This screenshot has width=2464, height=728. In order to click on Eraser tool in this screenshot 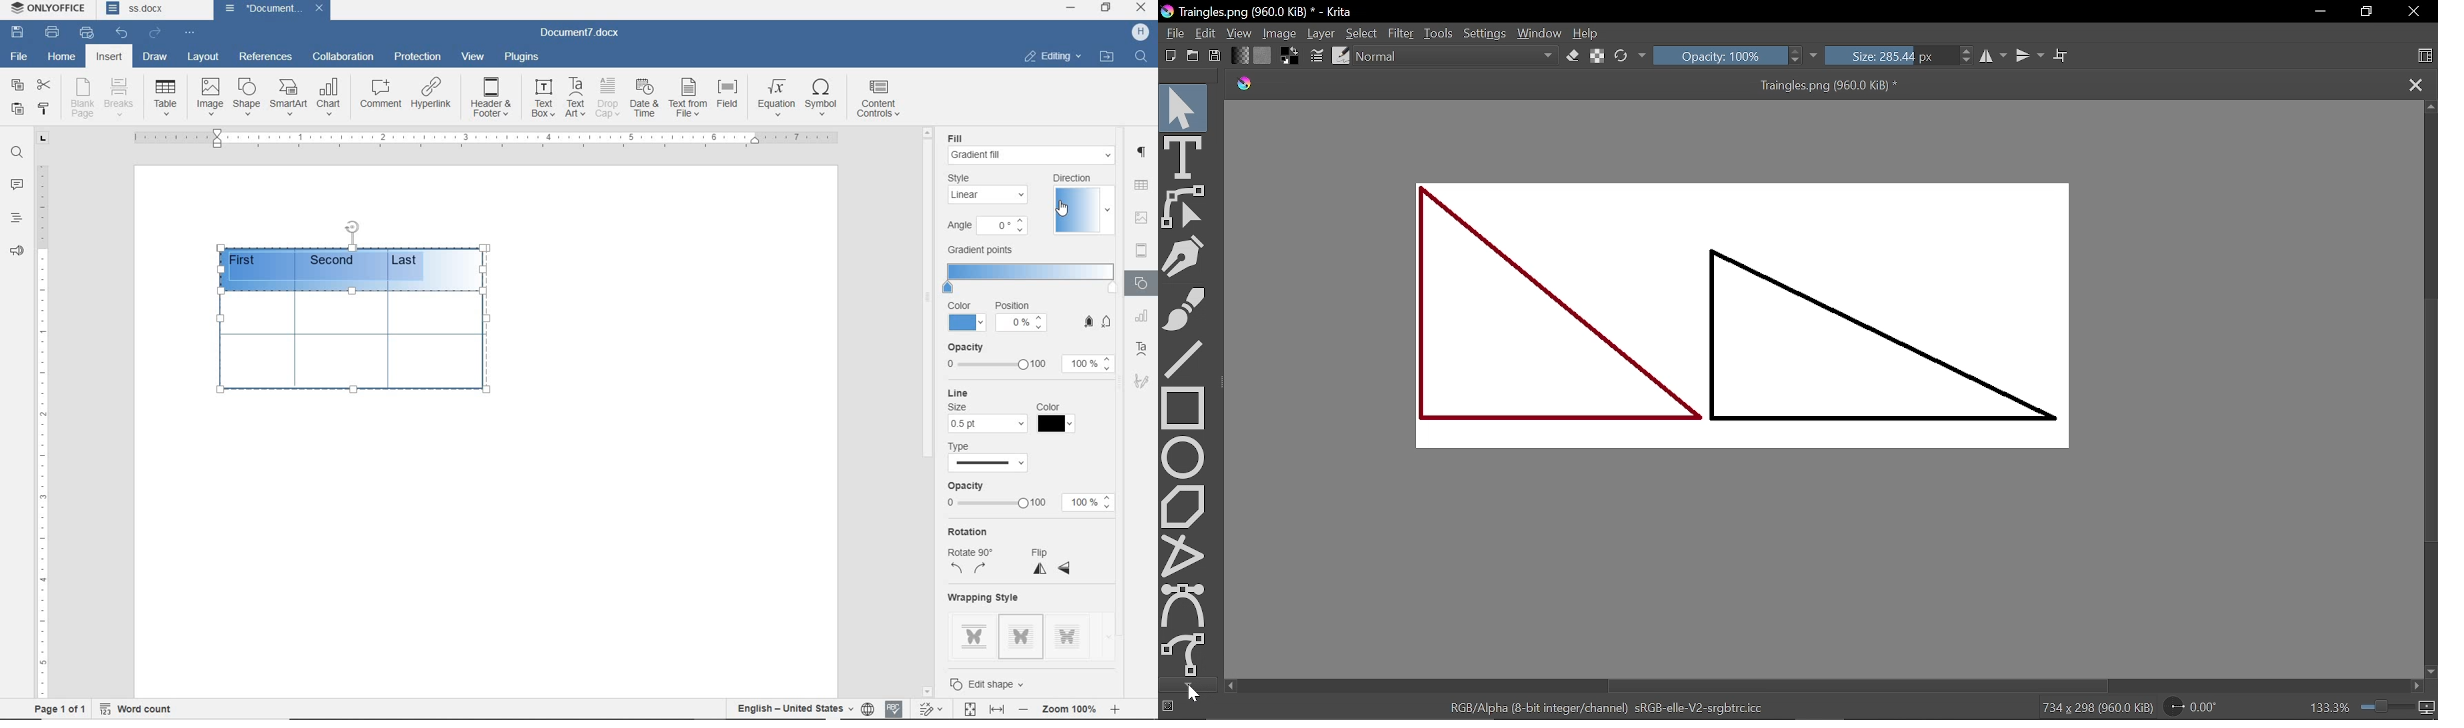, I will do `click(1574, 55)`.